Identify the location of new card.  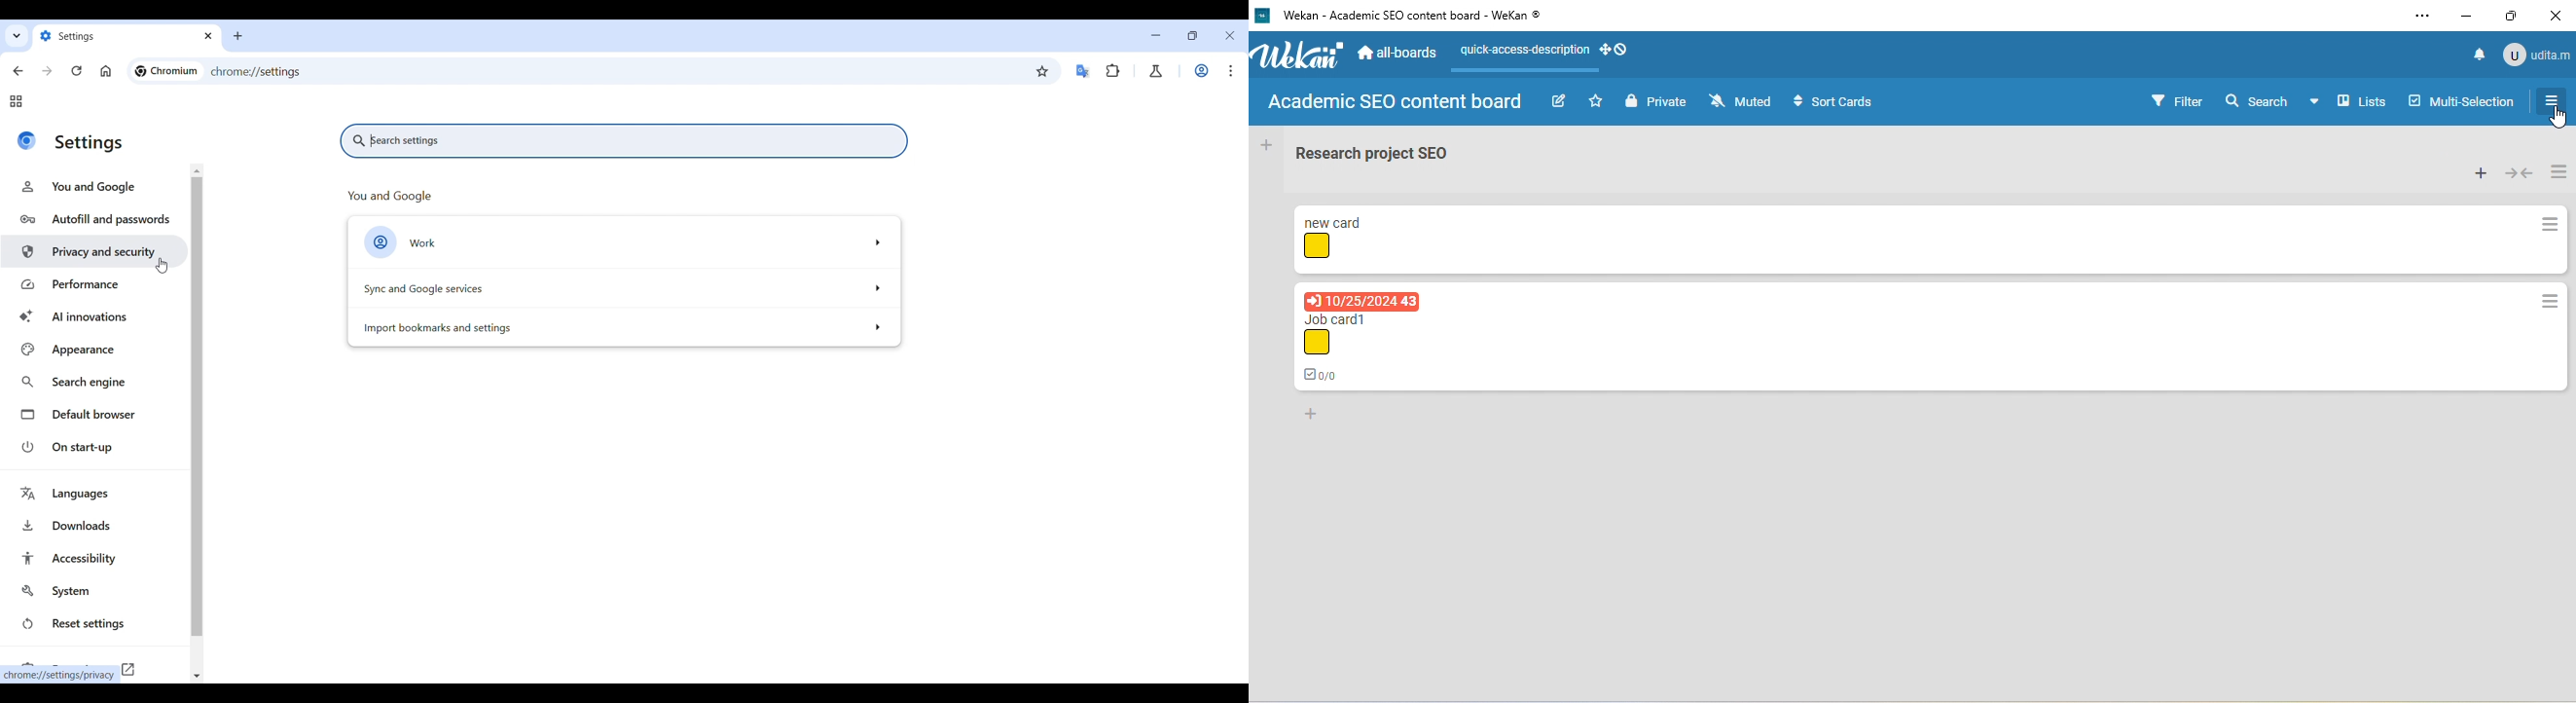
(1337, 220).